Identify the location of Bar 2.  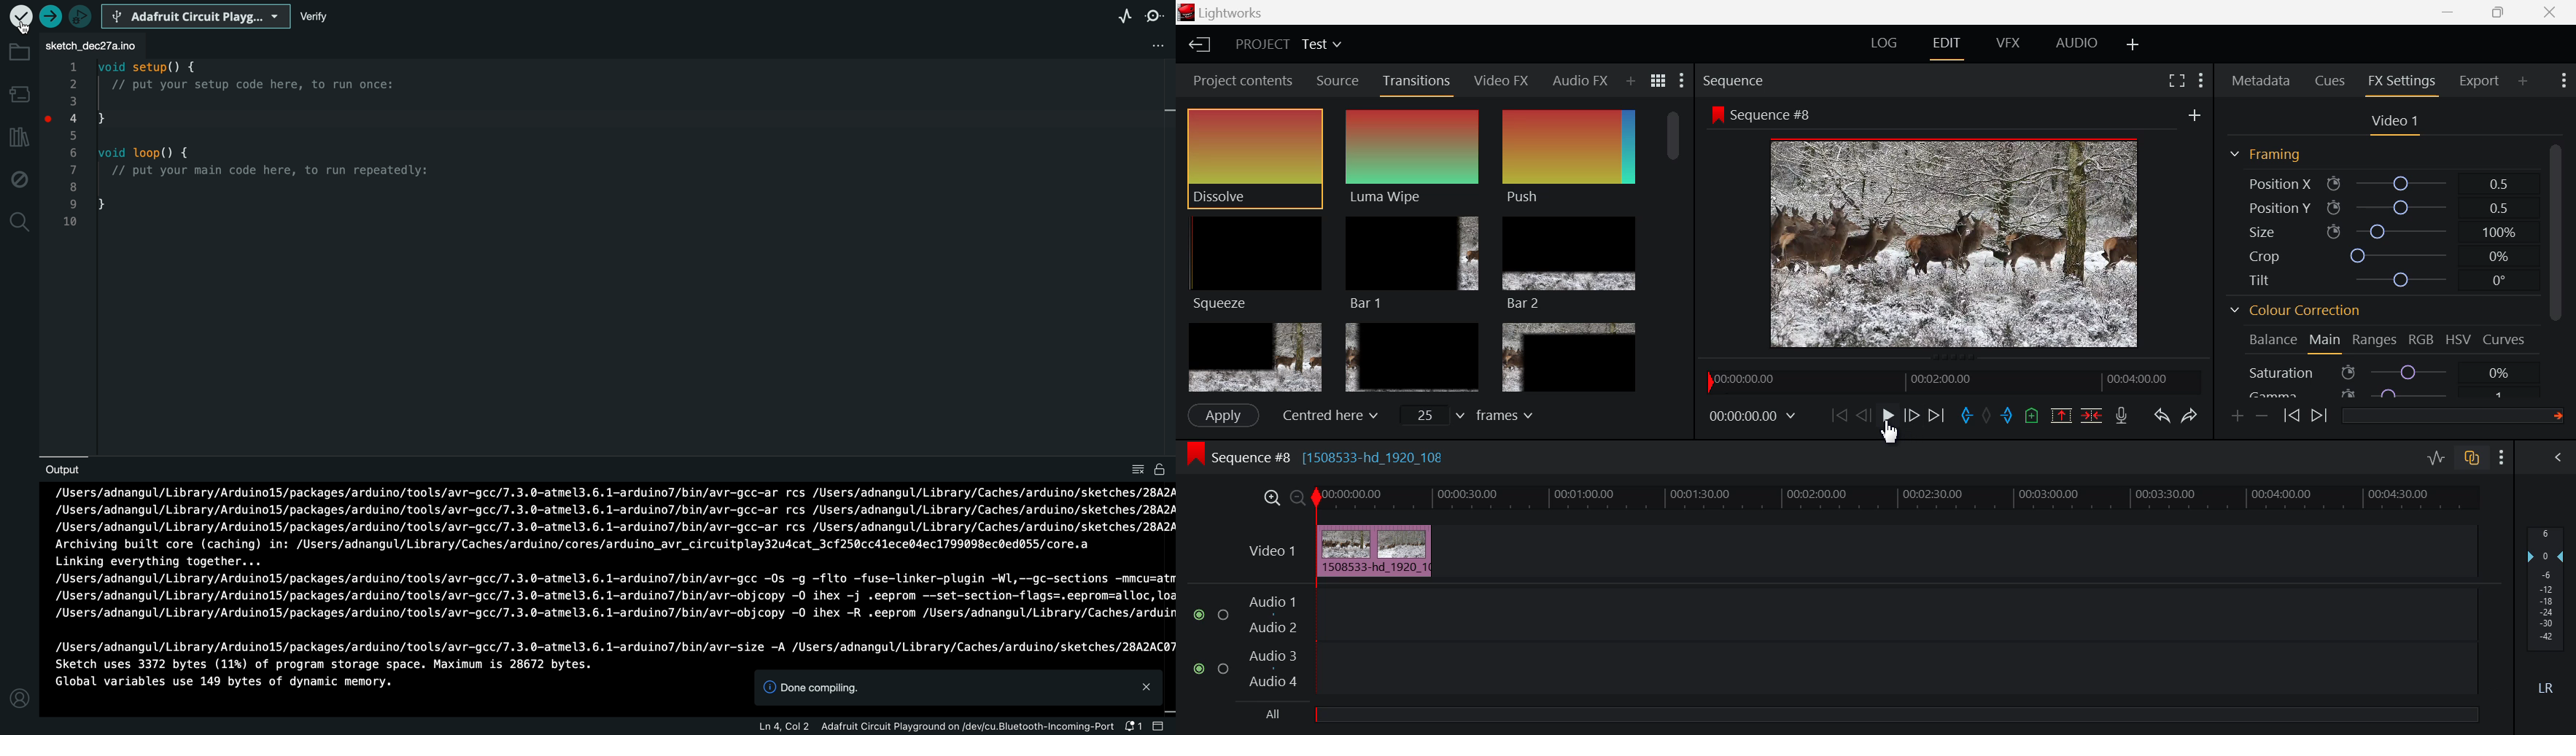
(1570, 262).